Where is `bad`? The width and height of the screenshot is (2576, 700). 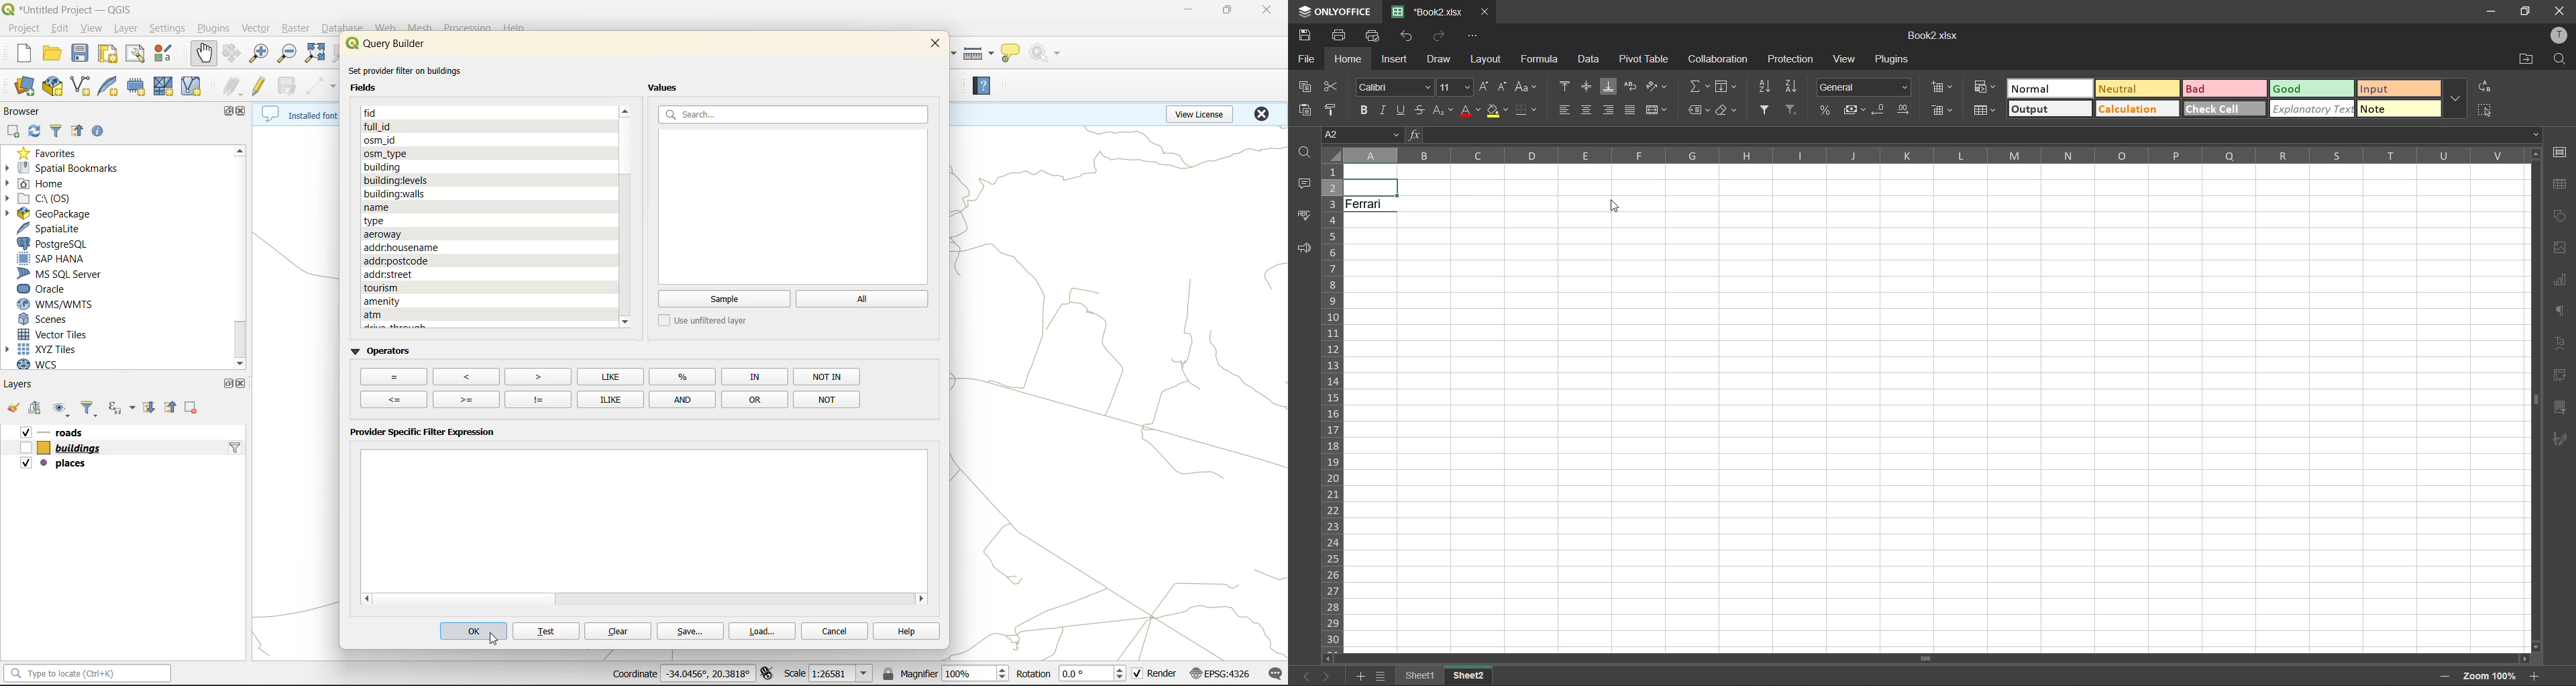
bad is located at coordinates (2220, 88).